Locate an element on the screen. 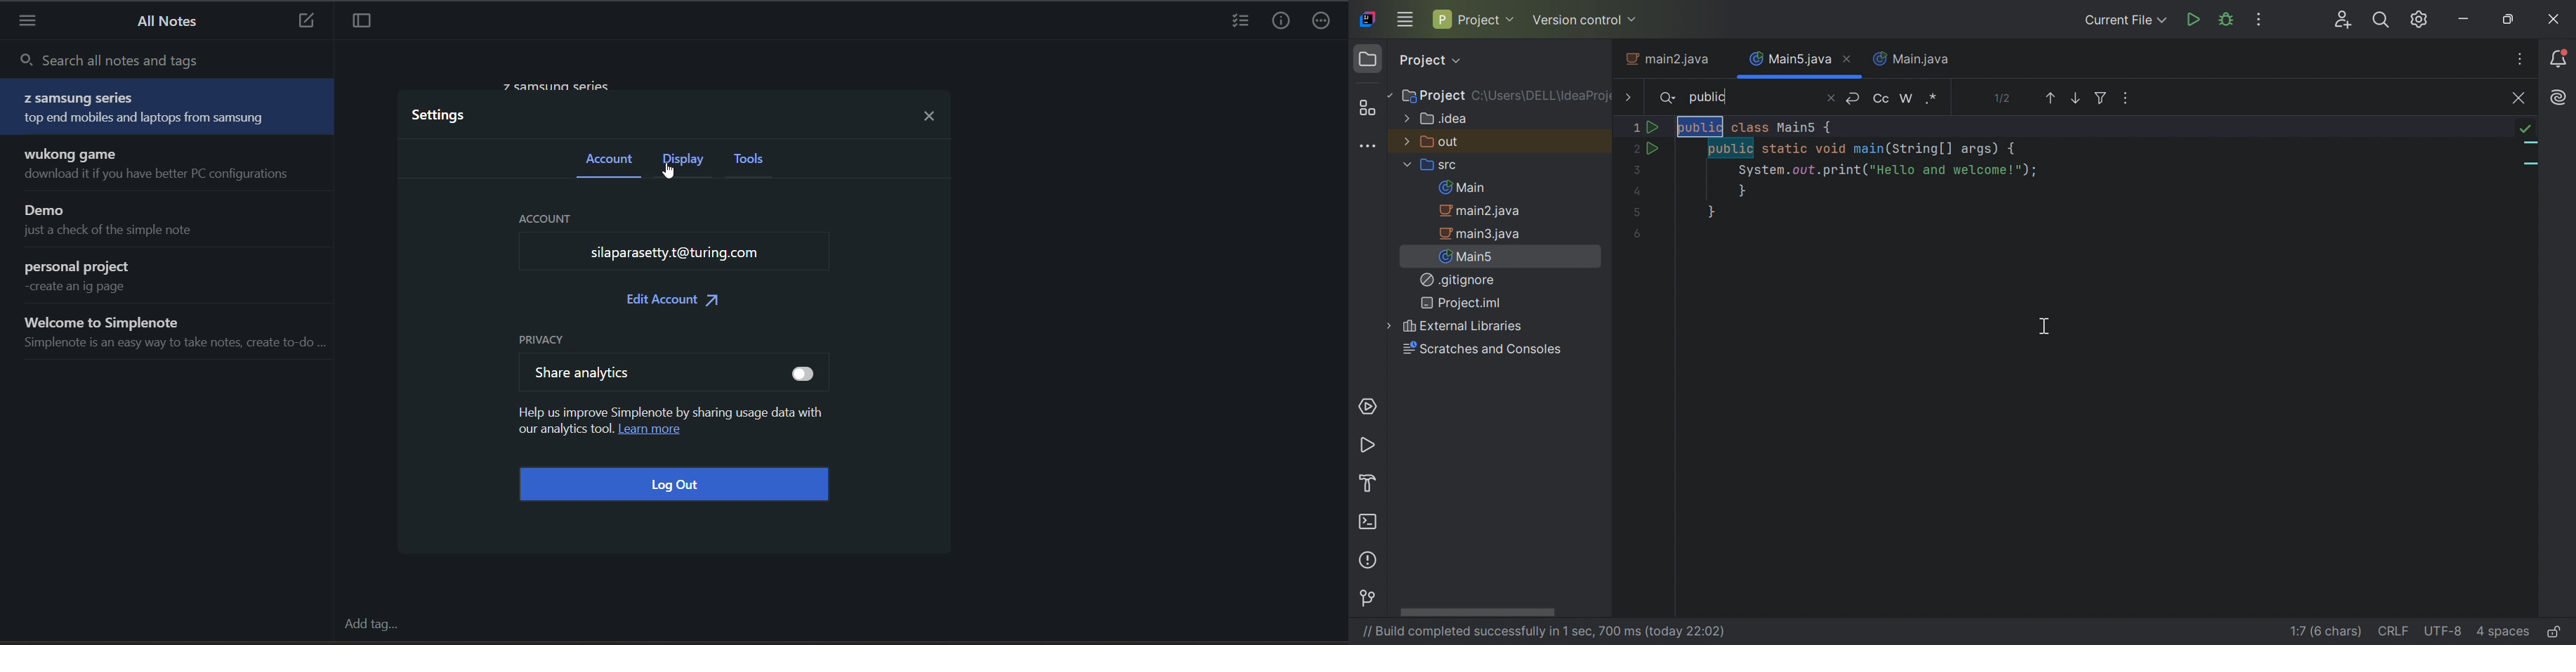 Image resolution: width=2576 pixels, height=672 pixels. actions is located at coordinates (1324, 21).